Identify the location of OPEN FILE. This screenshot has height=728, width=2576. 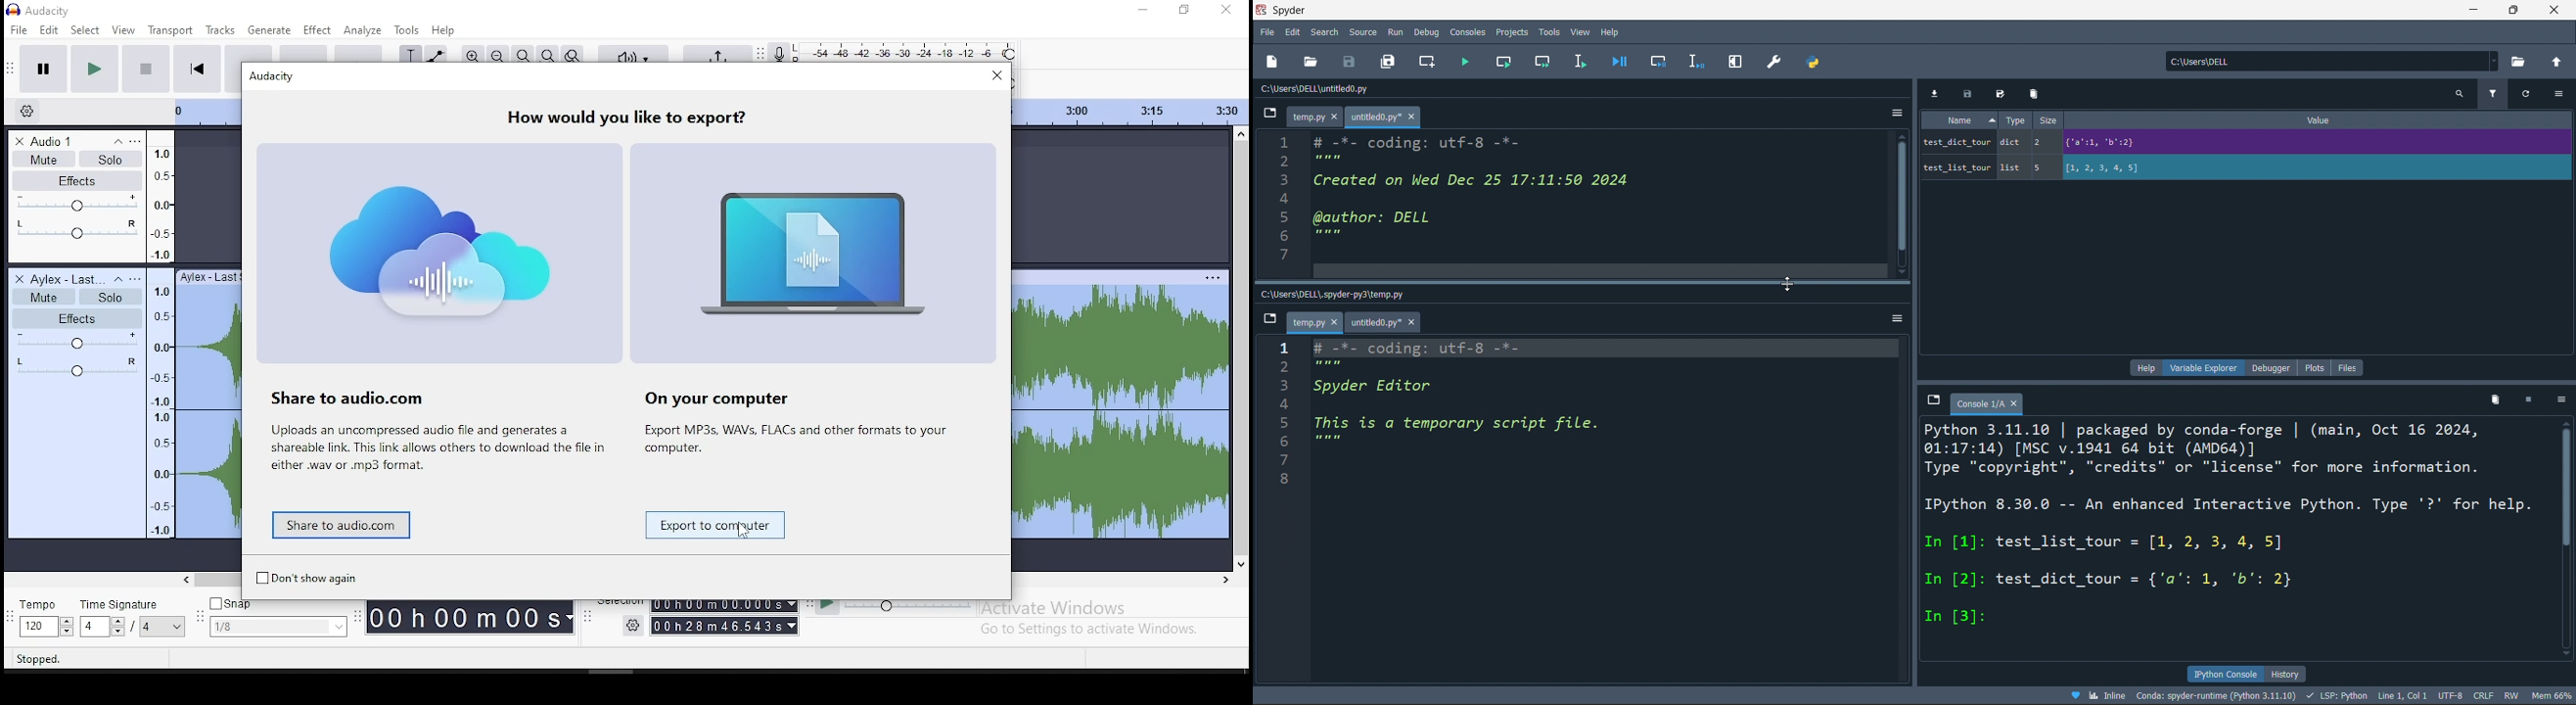
(1311, 61).